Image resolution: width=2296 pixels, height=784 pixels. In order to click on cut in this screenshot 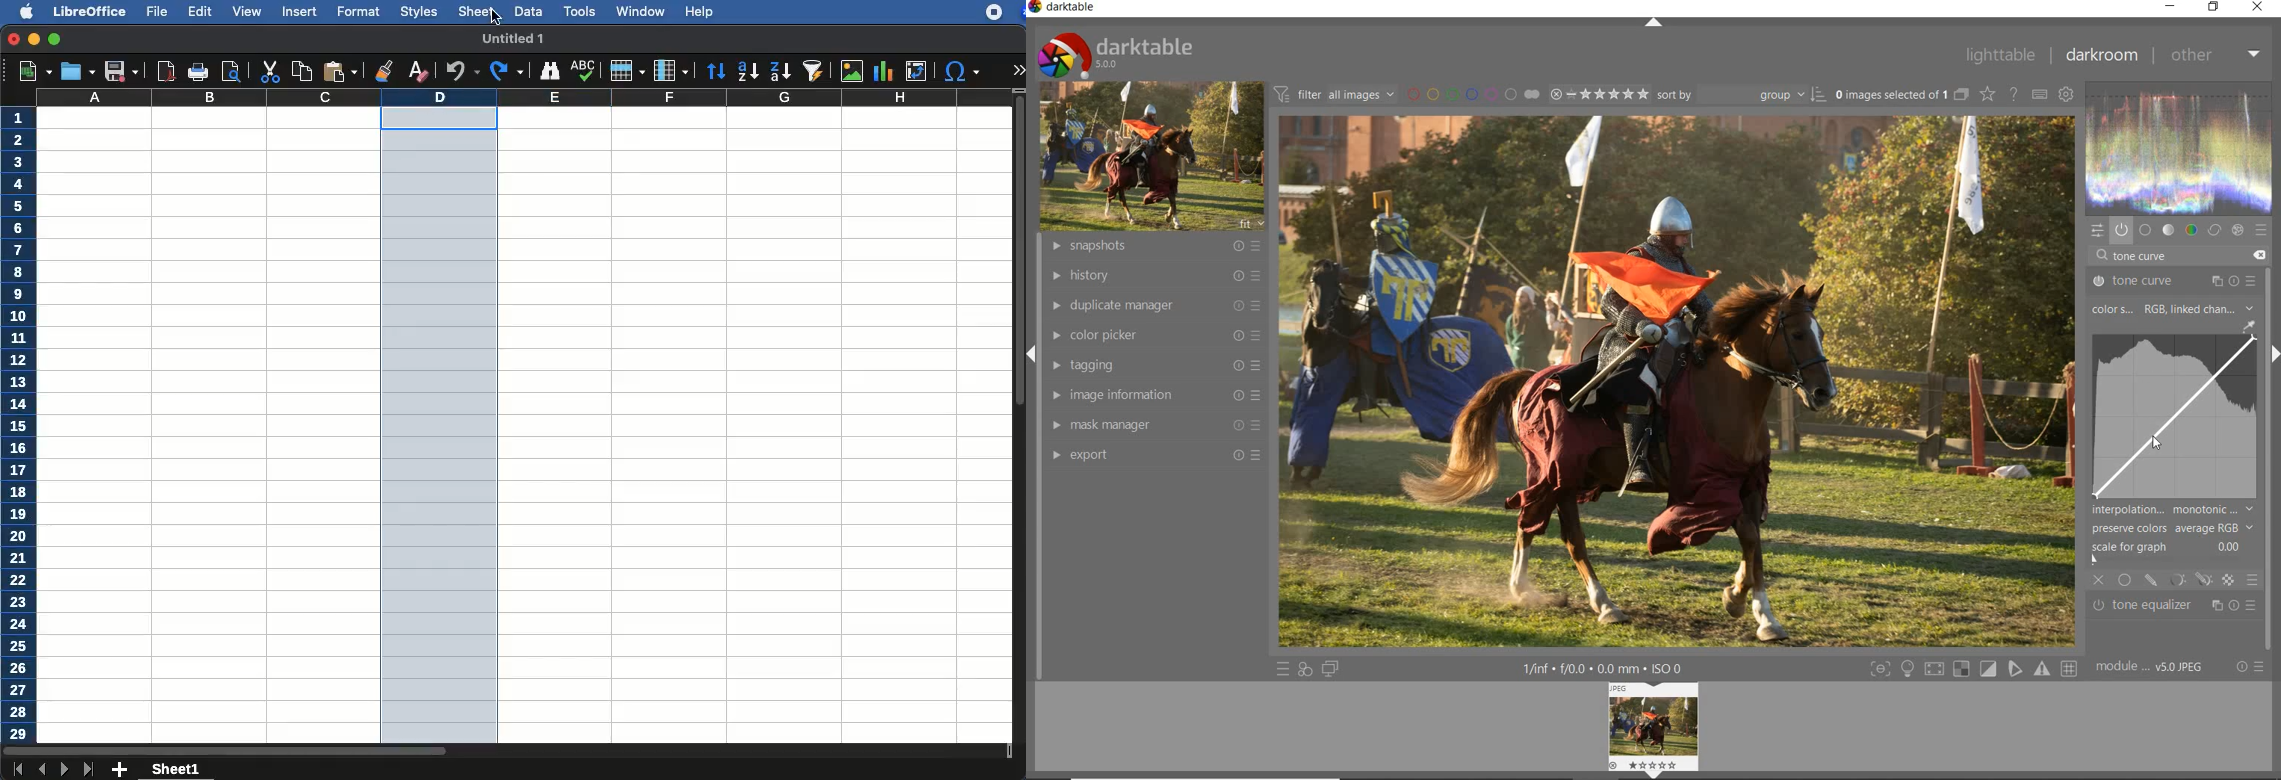, I will do `click(269, 71)`.